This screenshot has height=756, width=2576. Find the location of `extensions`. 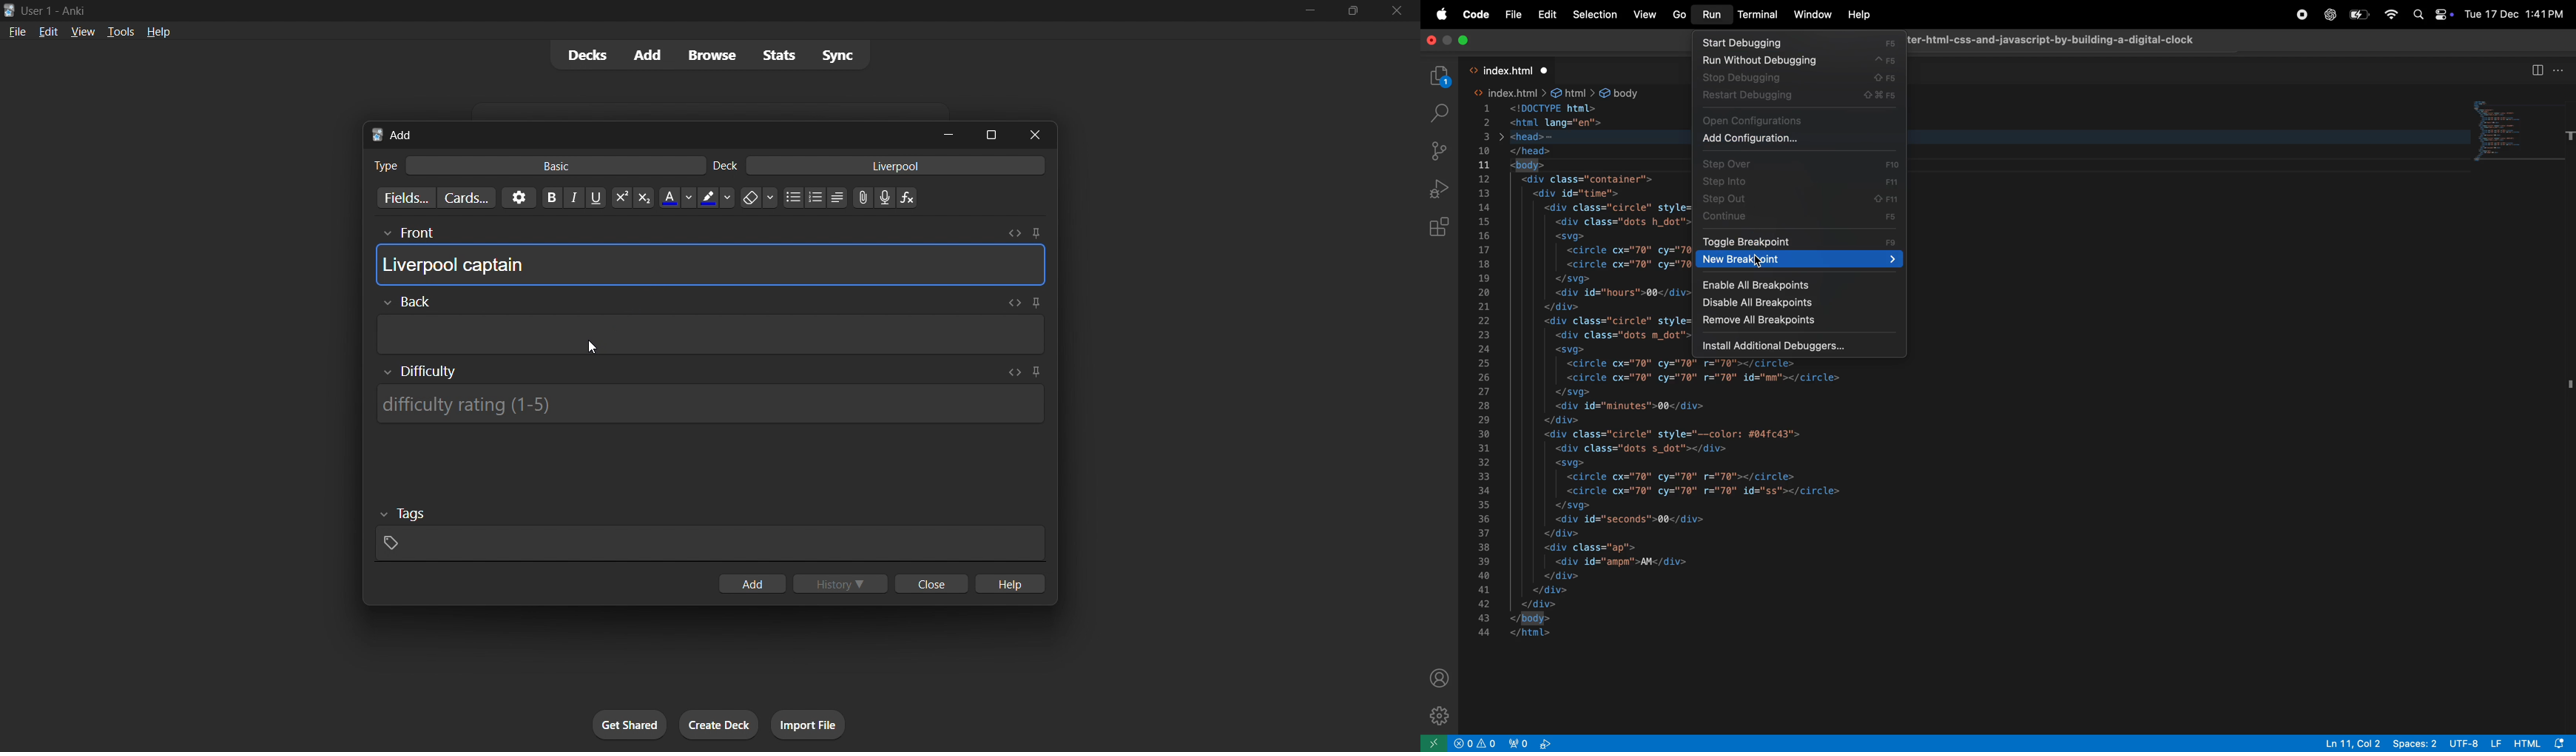

extensions is located at coordinates (1440, 226).